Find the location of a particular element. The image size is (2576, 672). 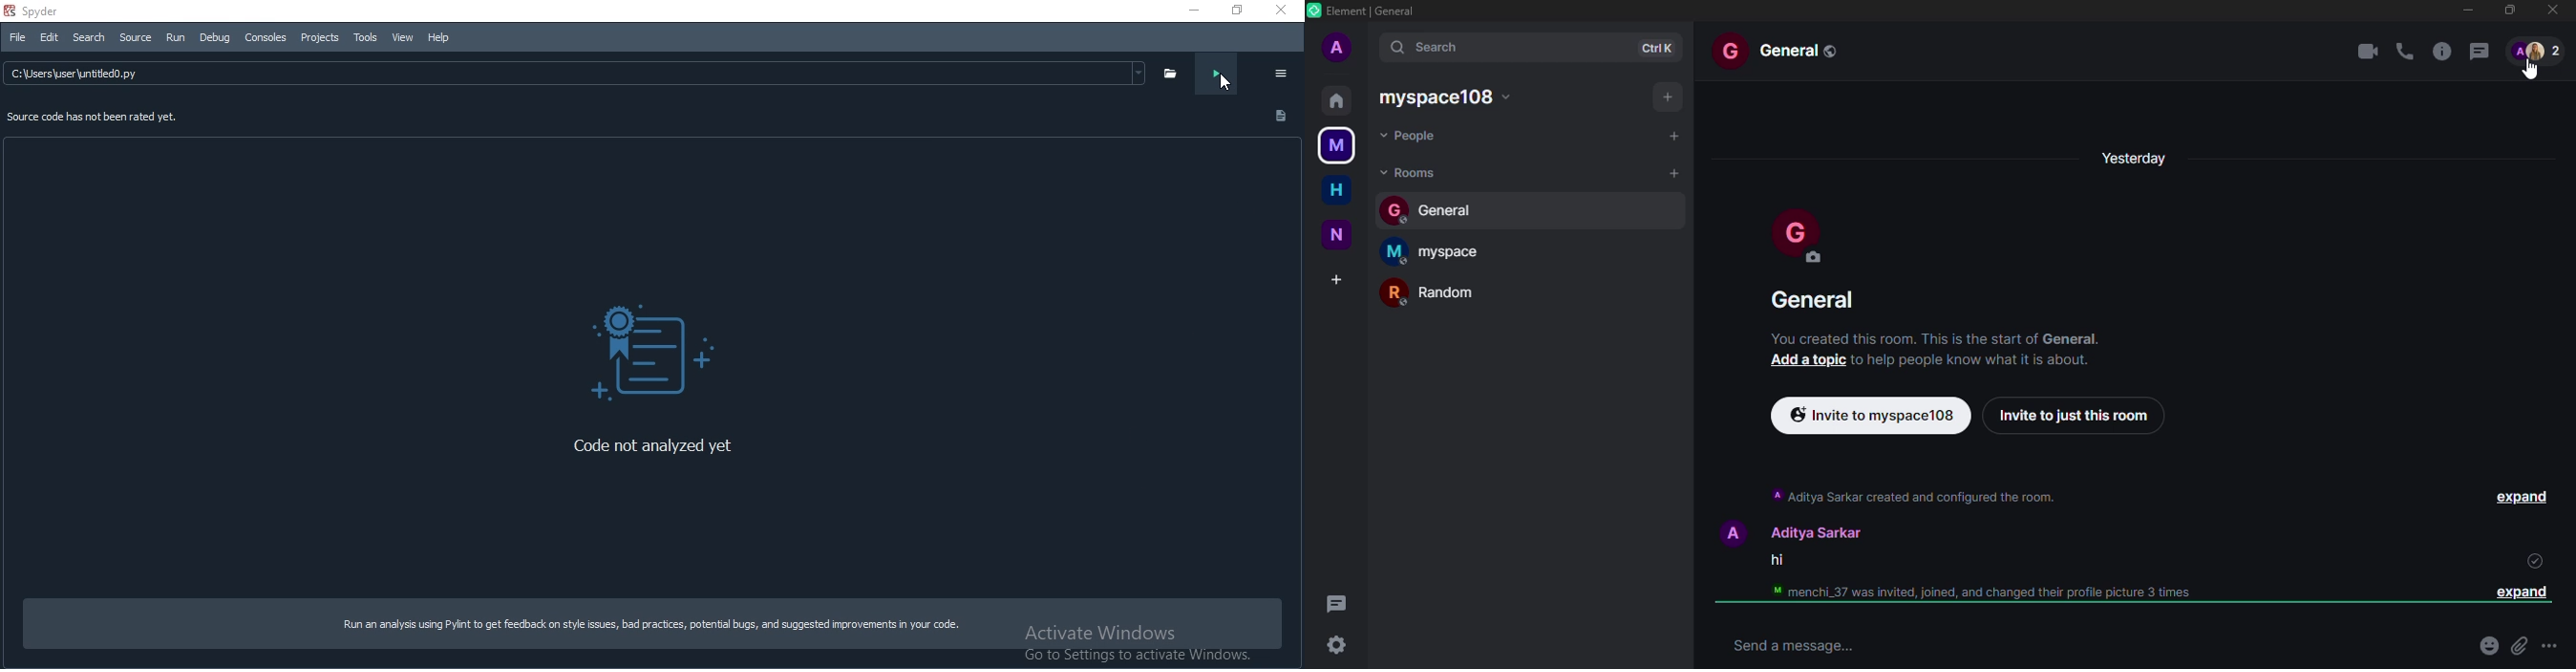

document is located at coordinates (1282, 114).